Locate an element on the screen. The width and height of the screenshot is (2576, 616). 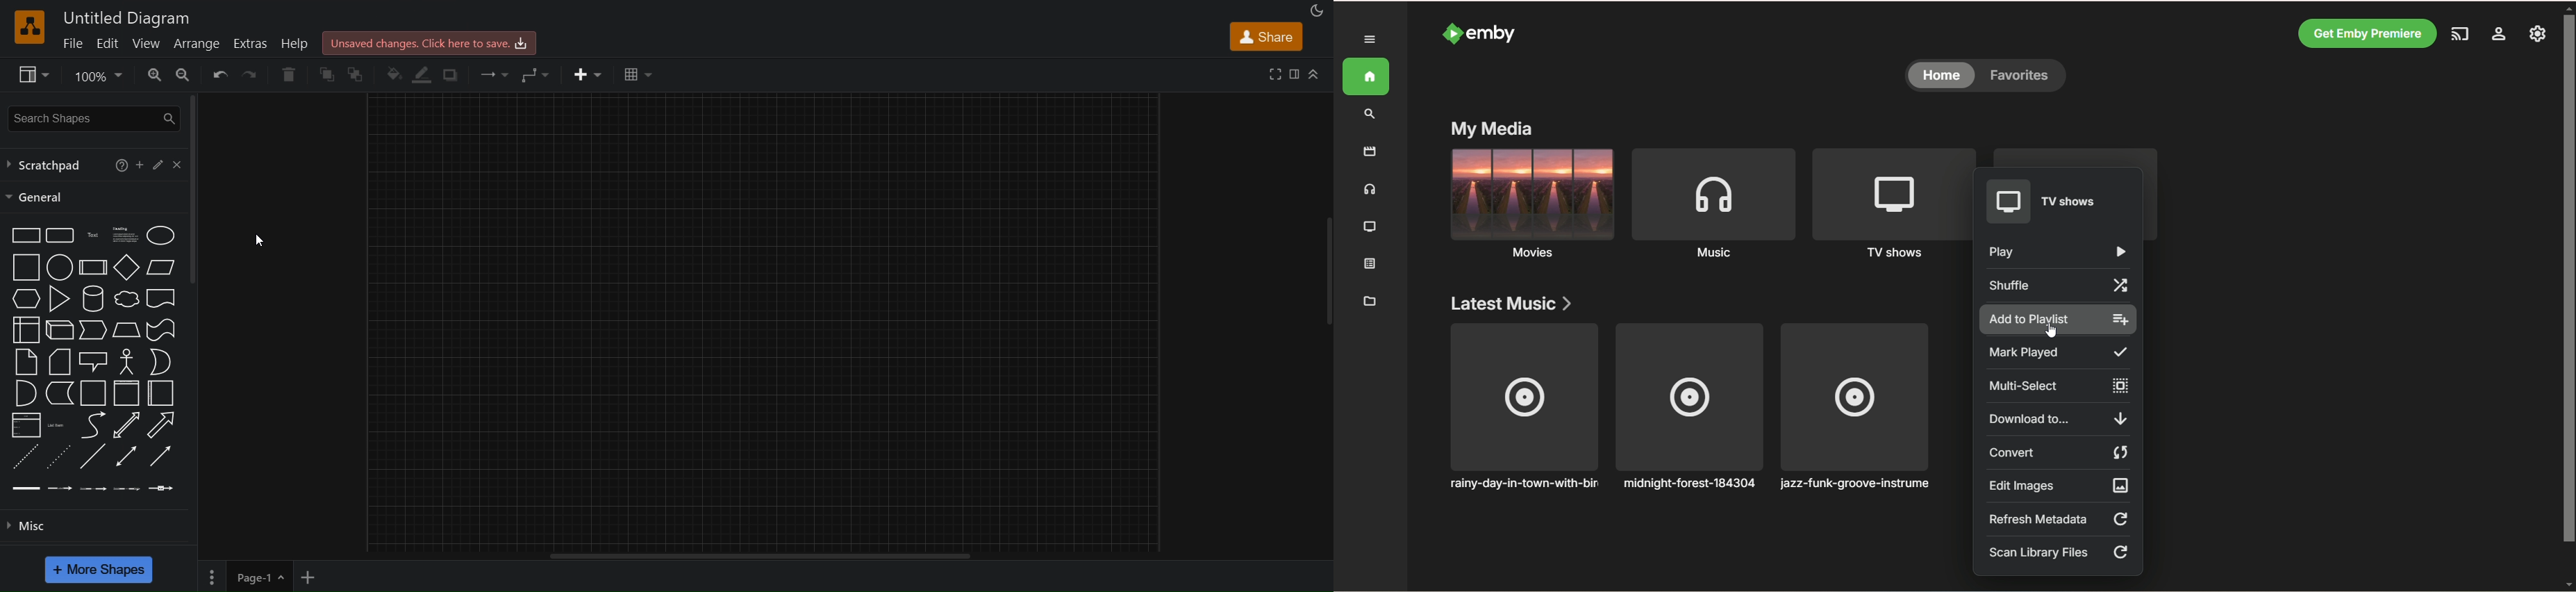
fill color is located at coordinates (395, 74).